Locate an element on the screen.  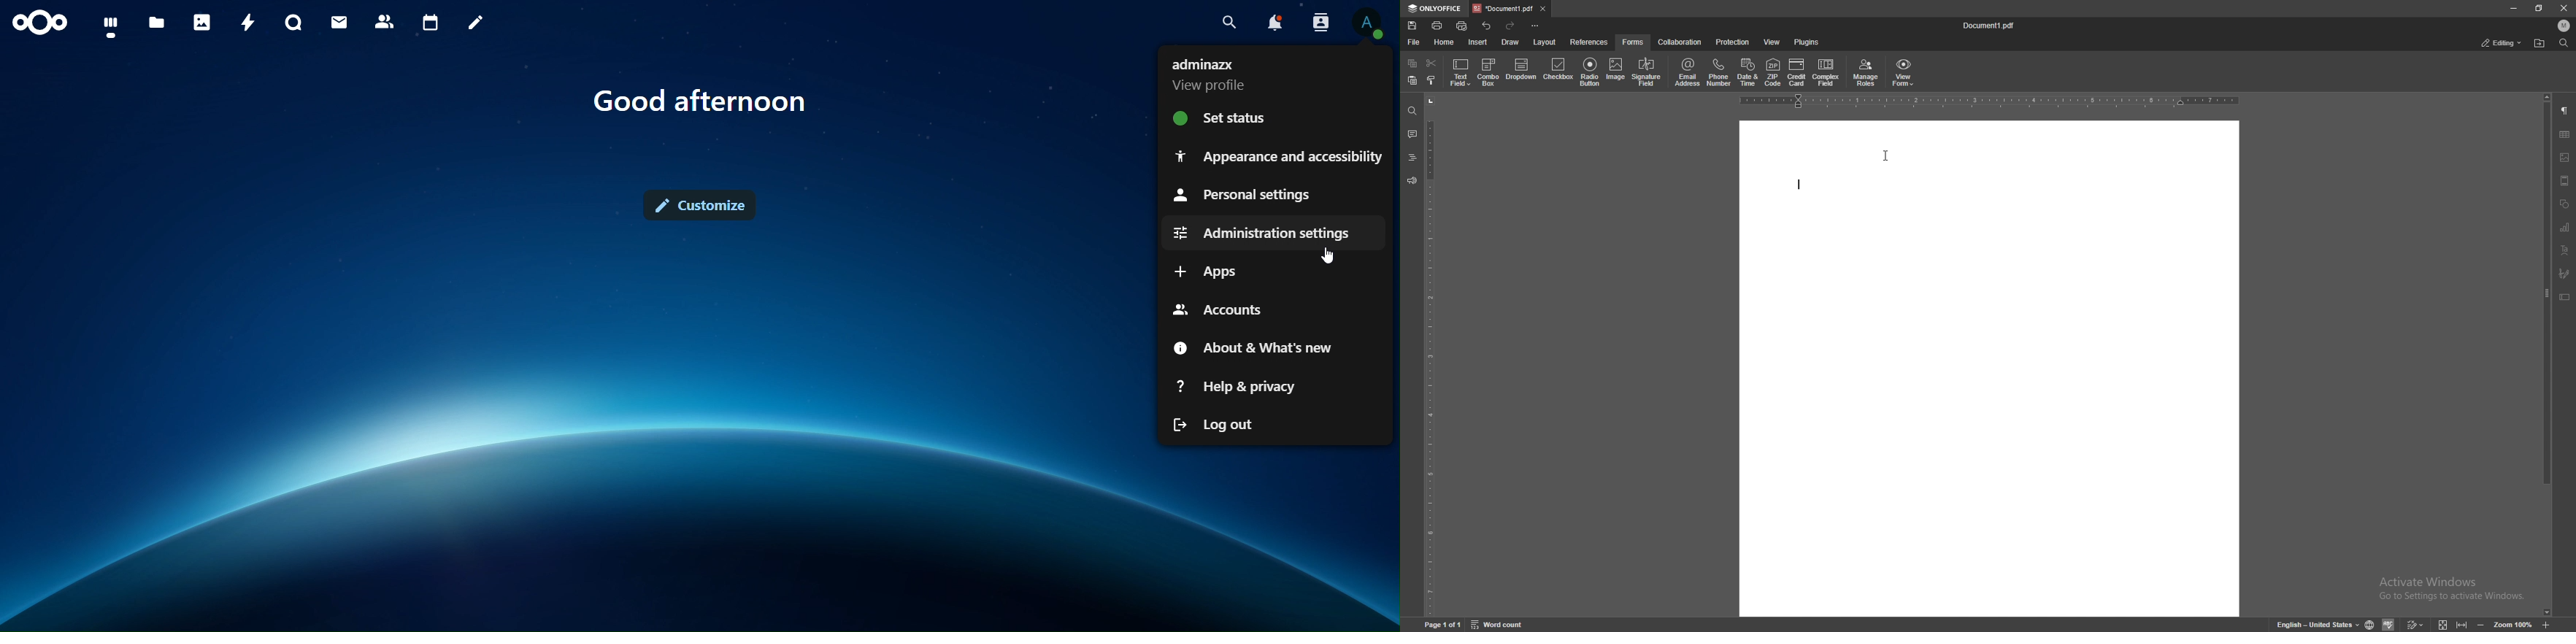
close tab is located at coordinates (1544, 9).